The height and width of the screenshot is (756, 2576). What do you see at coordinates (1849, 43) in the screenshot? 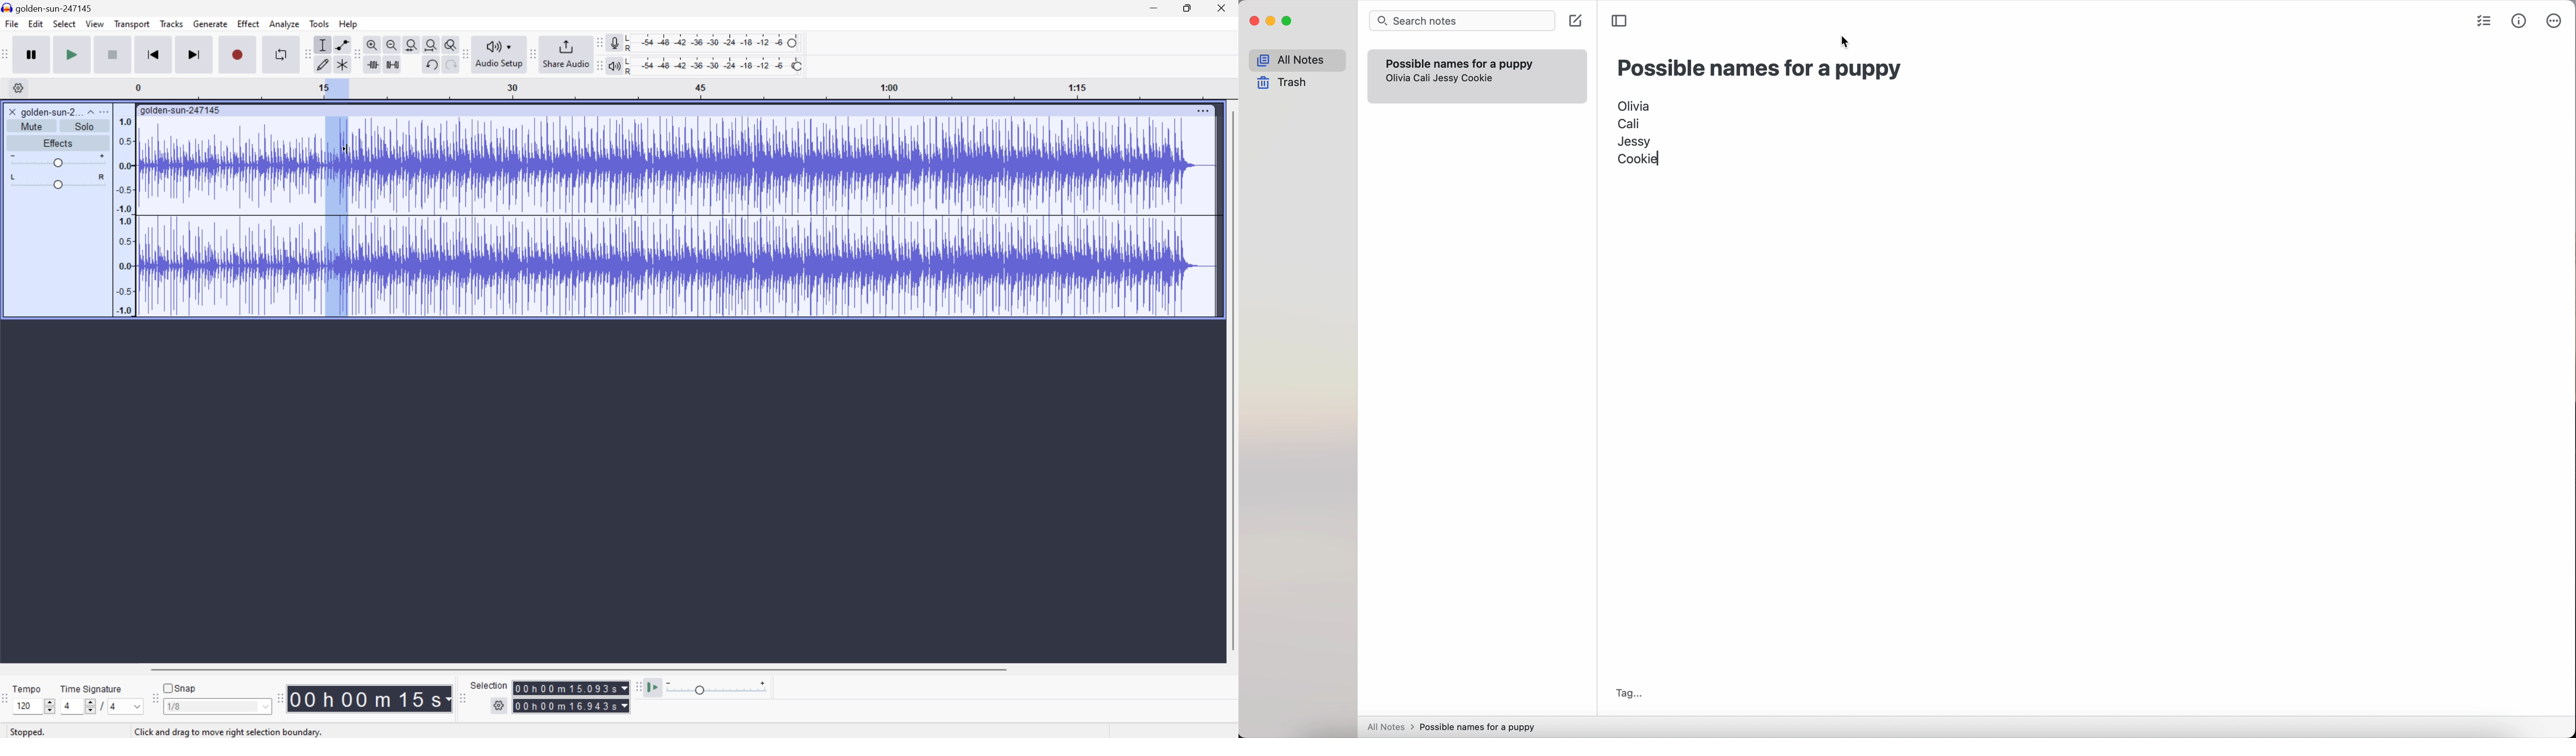
I see `cursor` at bounding box center [1849, 43].